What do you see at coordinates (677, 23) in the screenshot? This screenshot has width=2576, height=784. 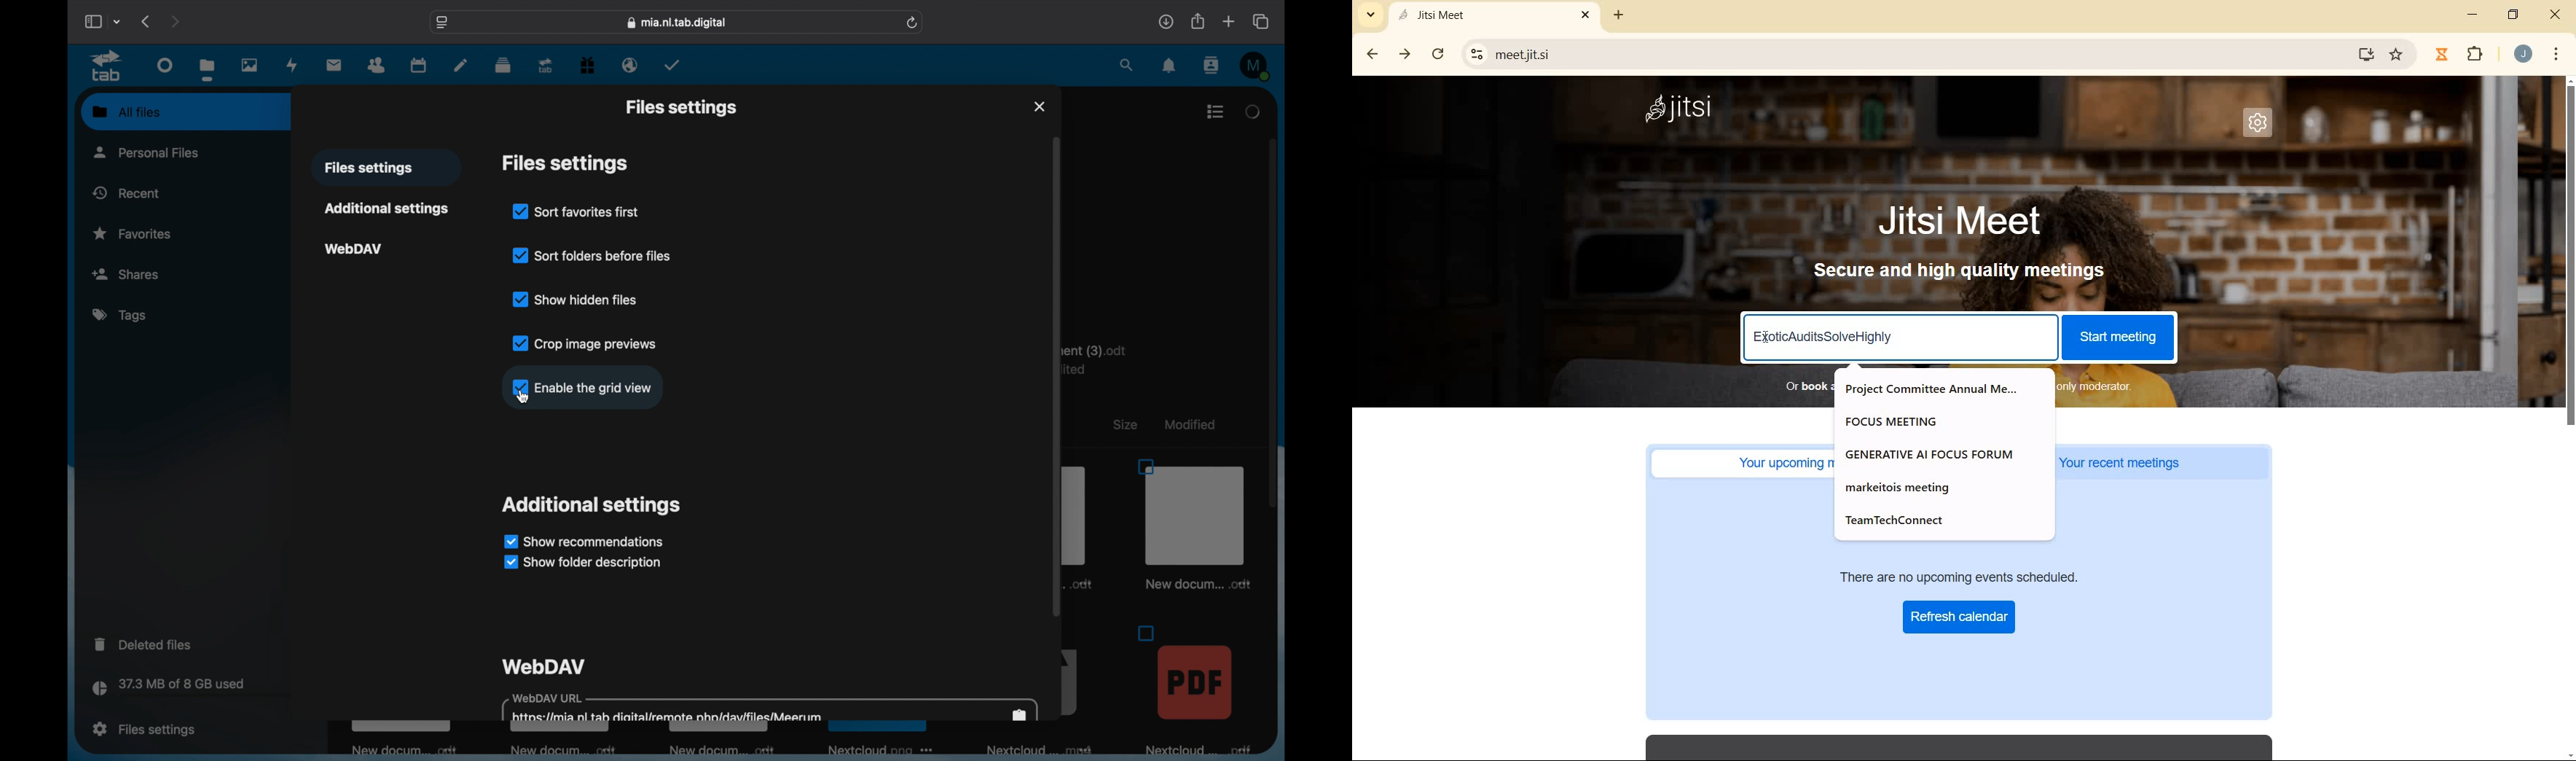 I see `web address` at bounding box center [677, 23].